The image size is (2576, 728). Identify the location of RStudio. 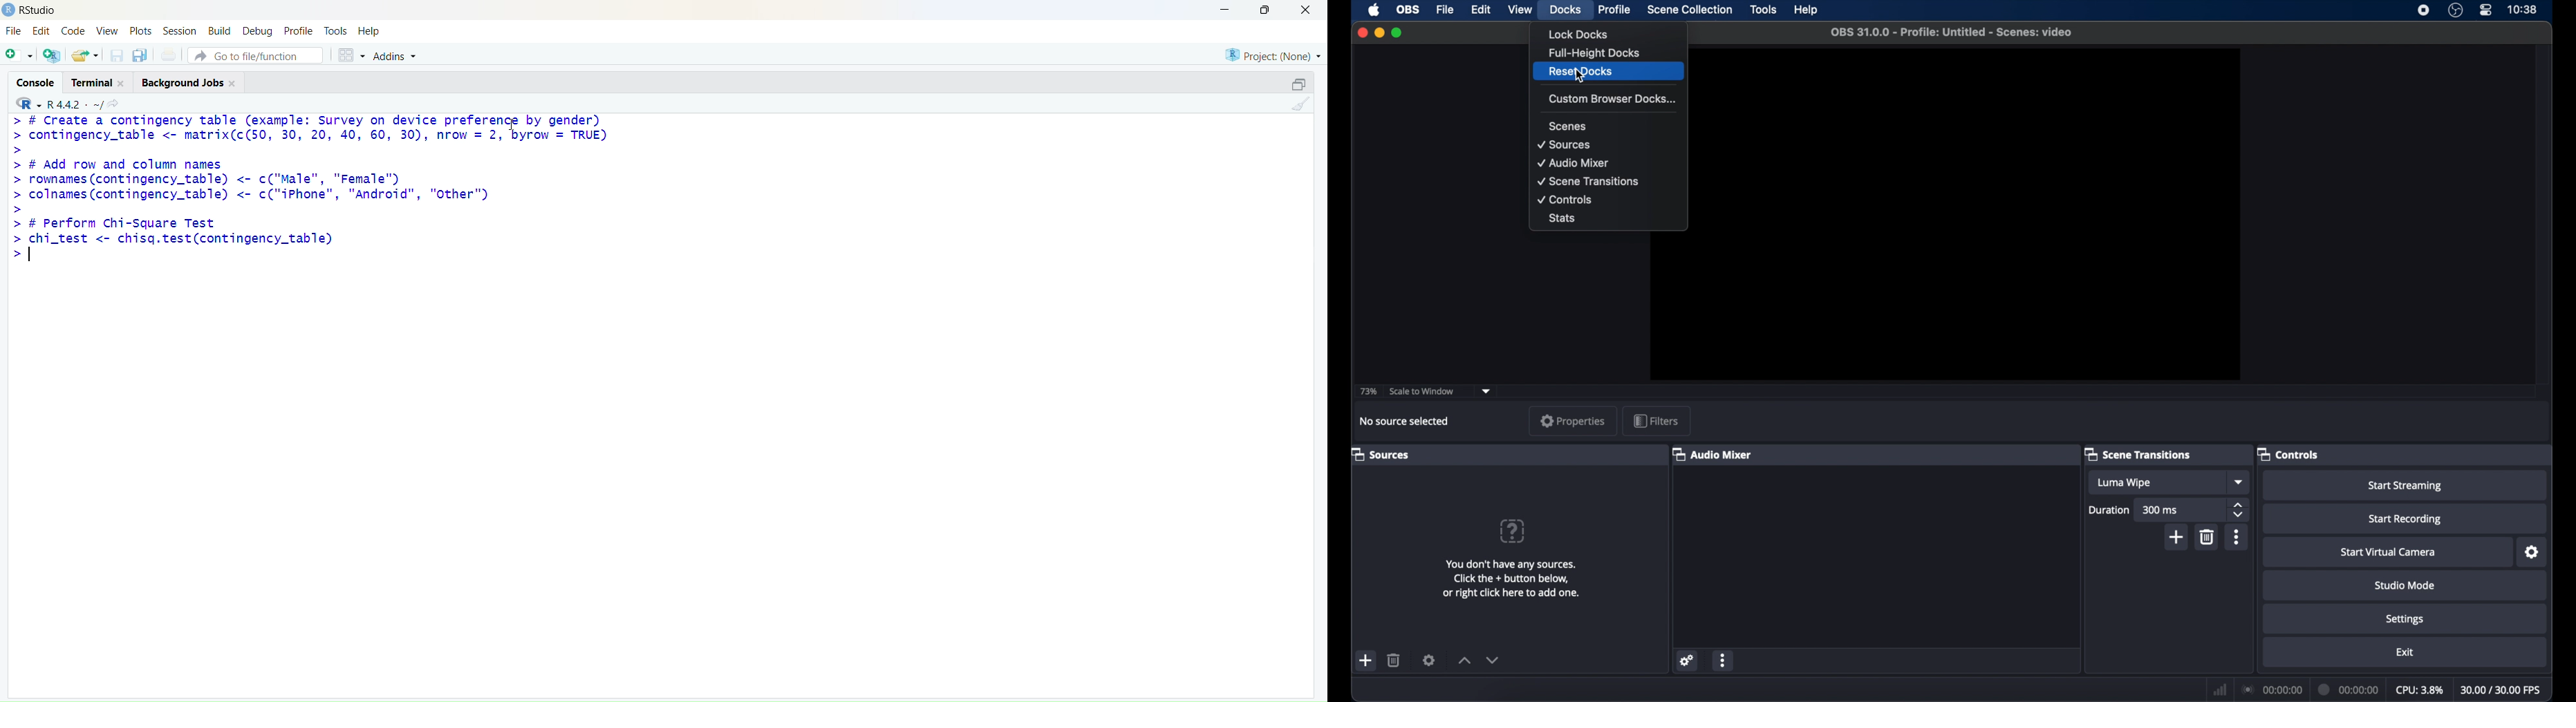
(41, 10).